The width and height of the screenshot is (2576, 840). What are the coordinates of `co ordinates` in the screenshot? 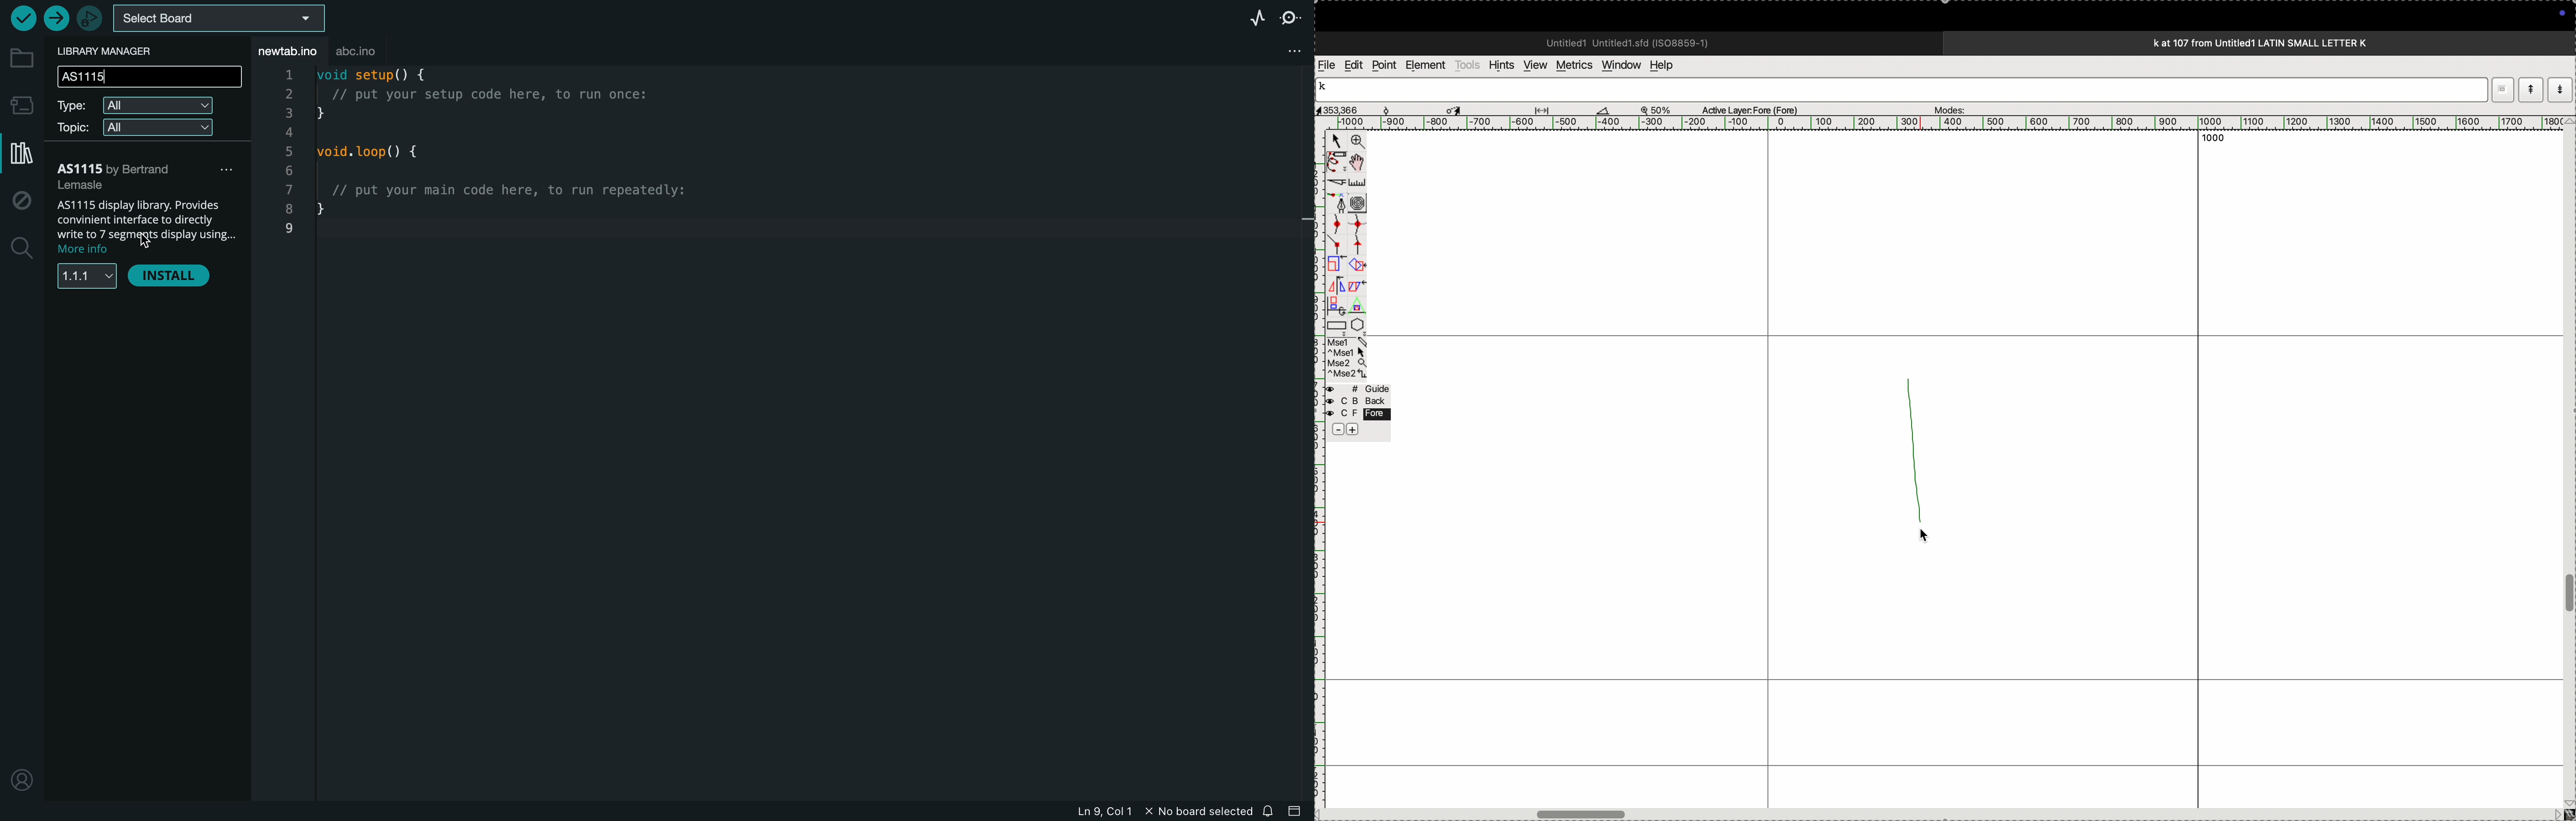 It's located at (1352, 107).